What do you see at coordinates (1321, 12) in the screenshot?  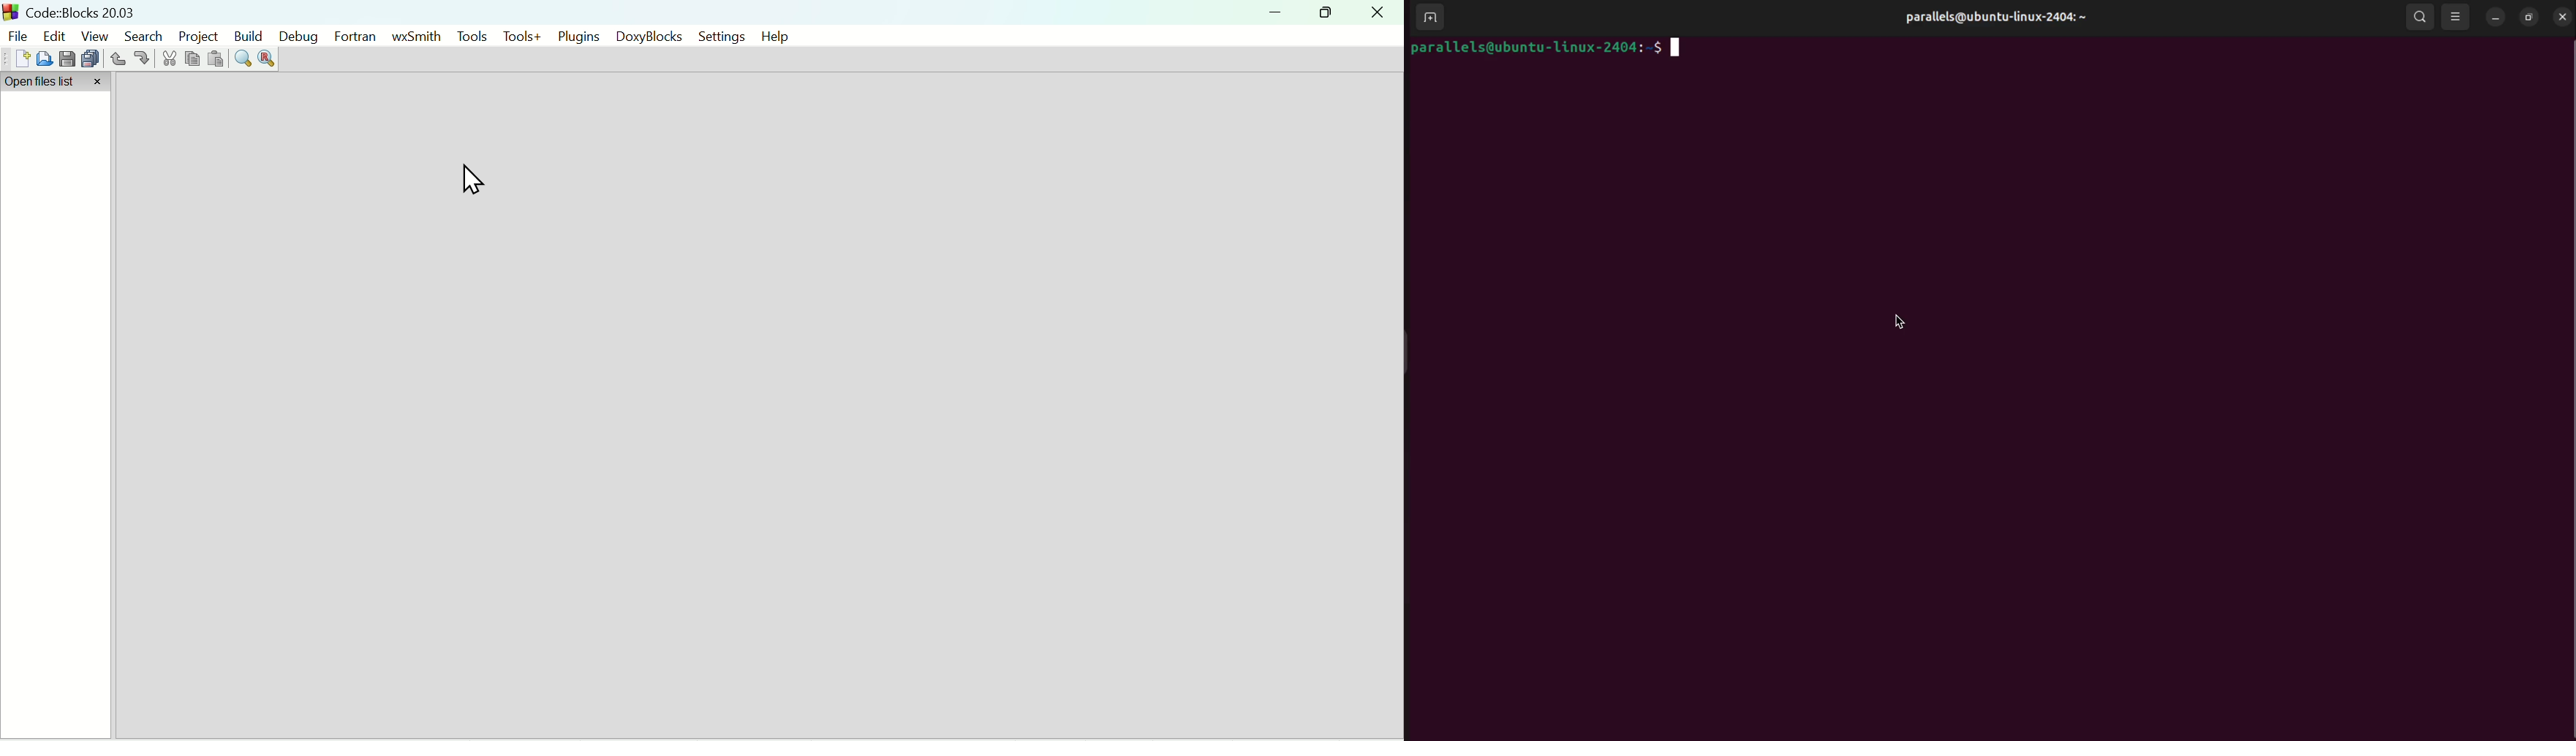 I see `Restore` at bounding box center [1321, 12].